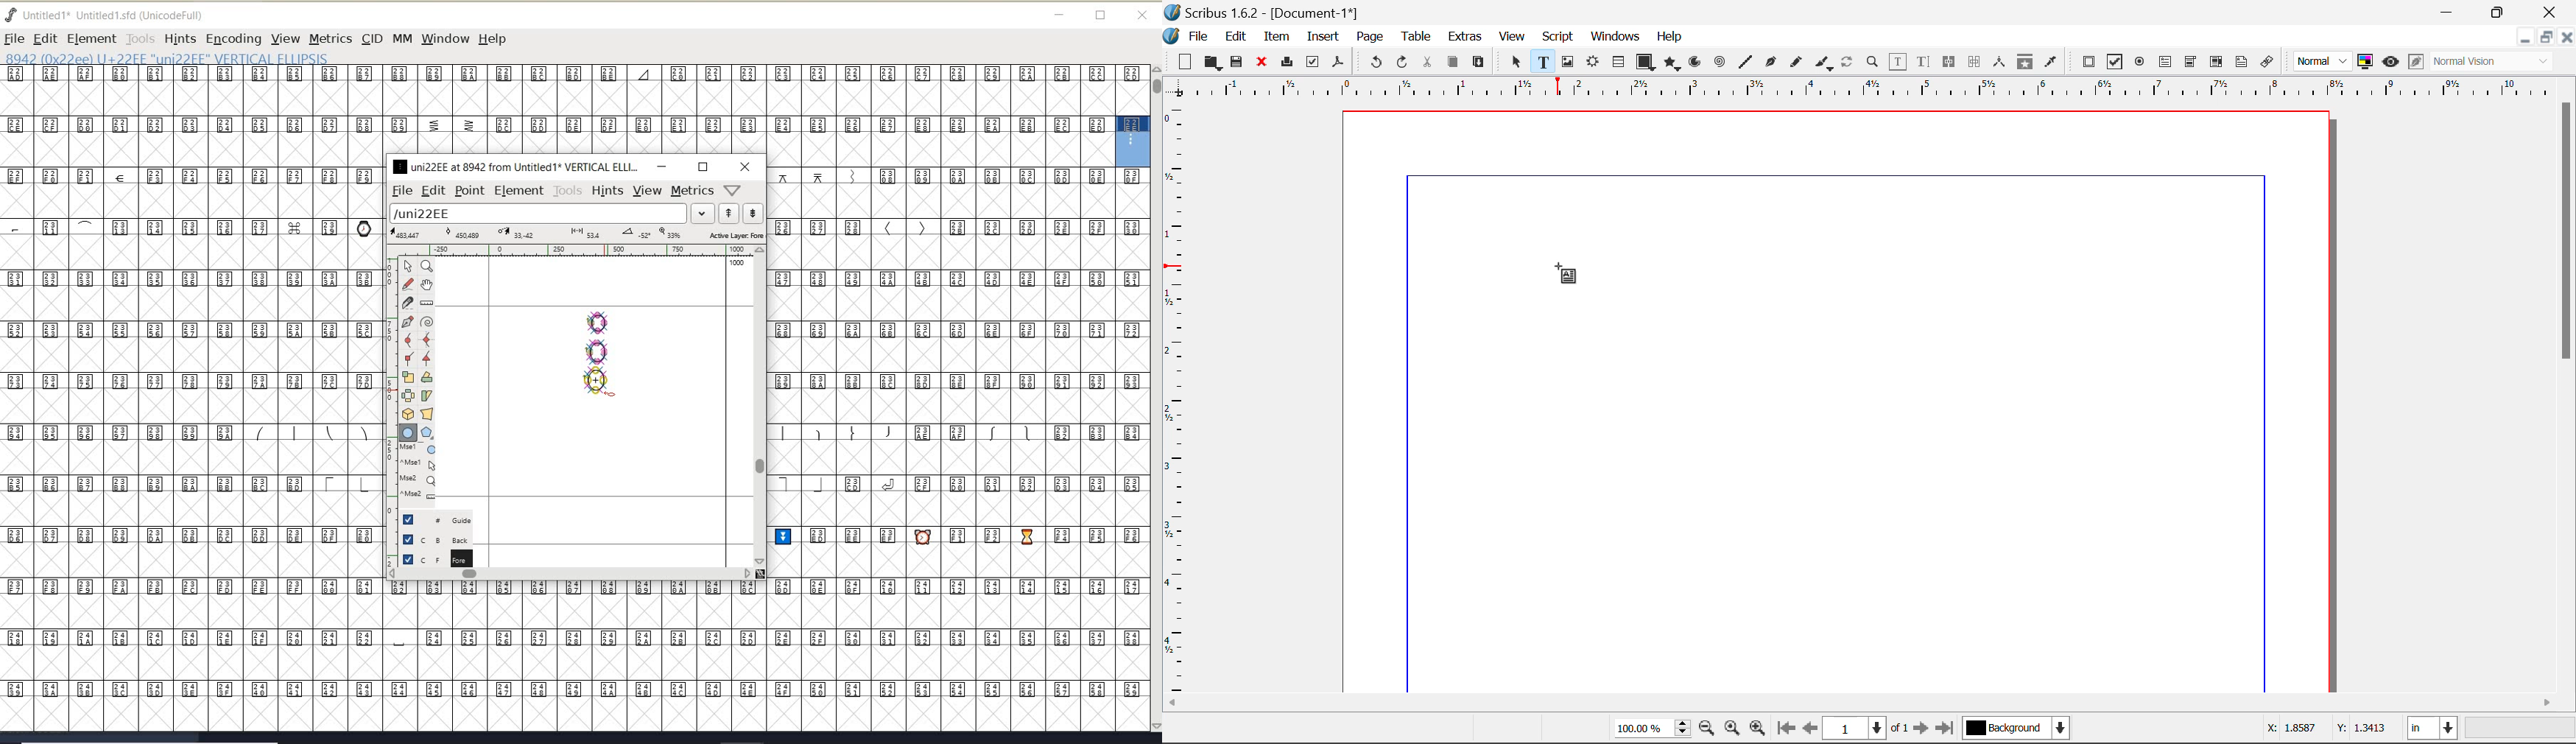 The height and width of the screenshot is (756, 2576). Describe the element at coordinates (519, 190) in the screenshot. I see `element` at that location.